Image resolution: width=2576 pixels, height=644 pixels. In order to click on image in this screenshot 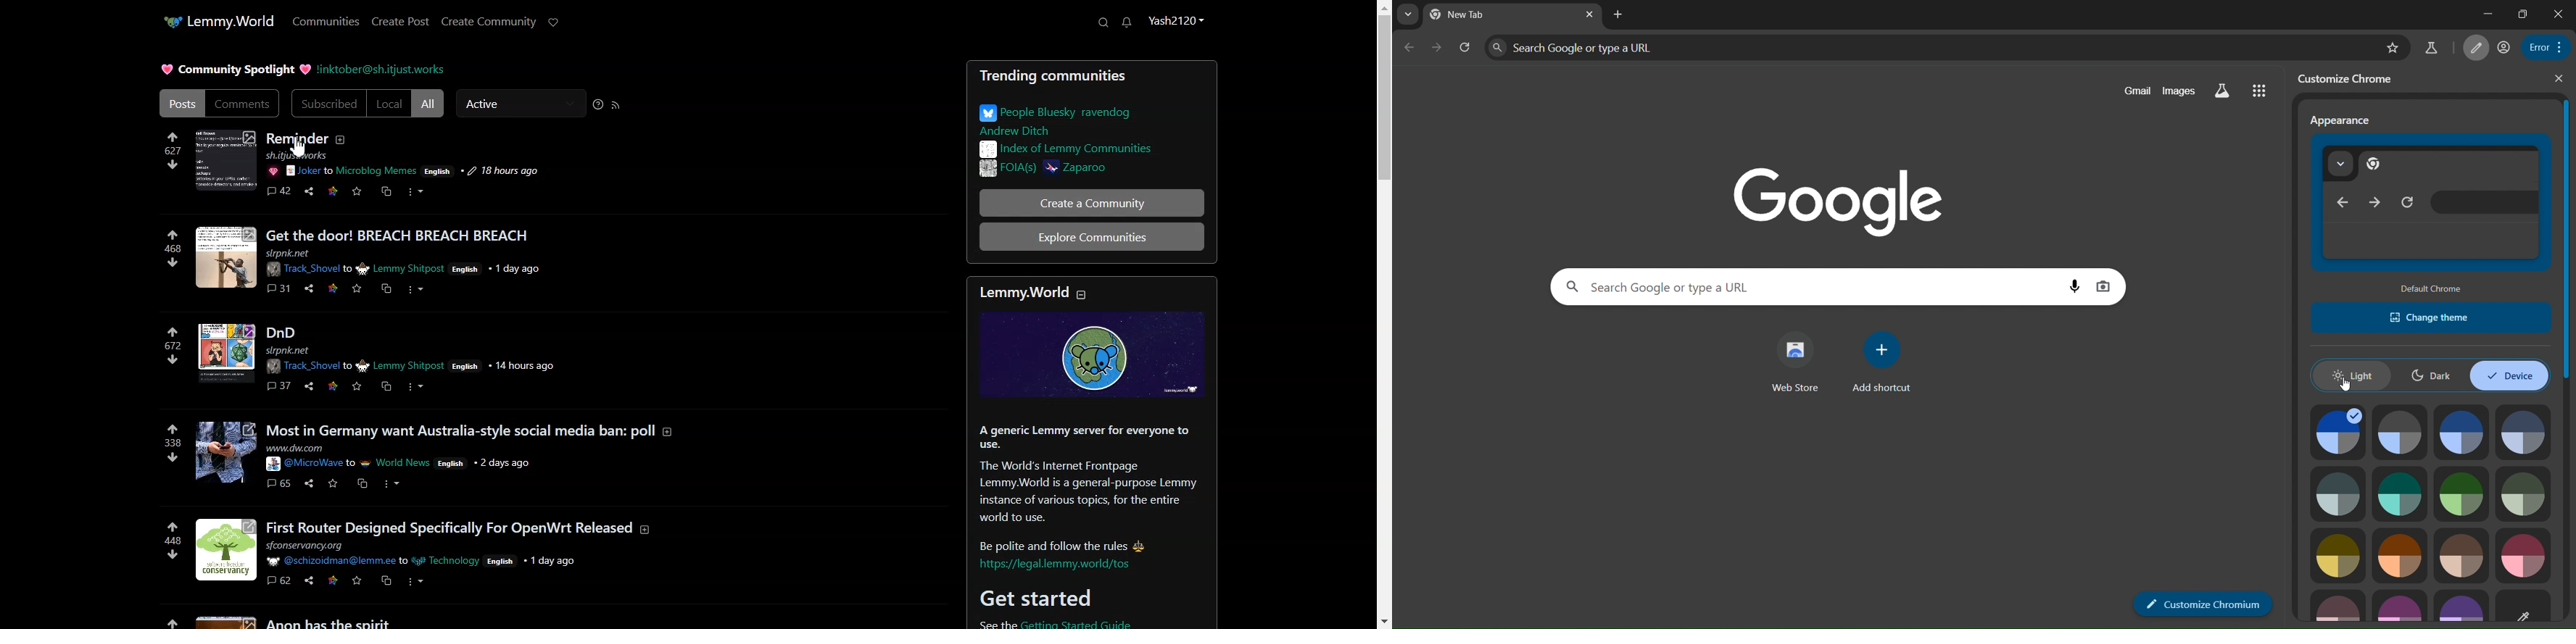, I will do `click(2522, 555)`.